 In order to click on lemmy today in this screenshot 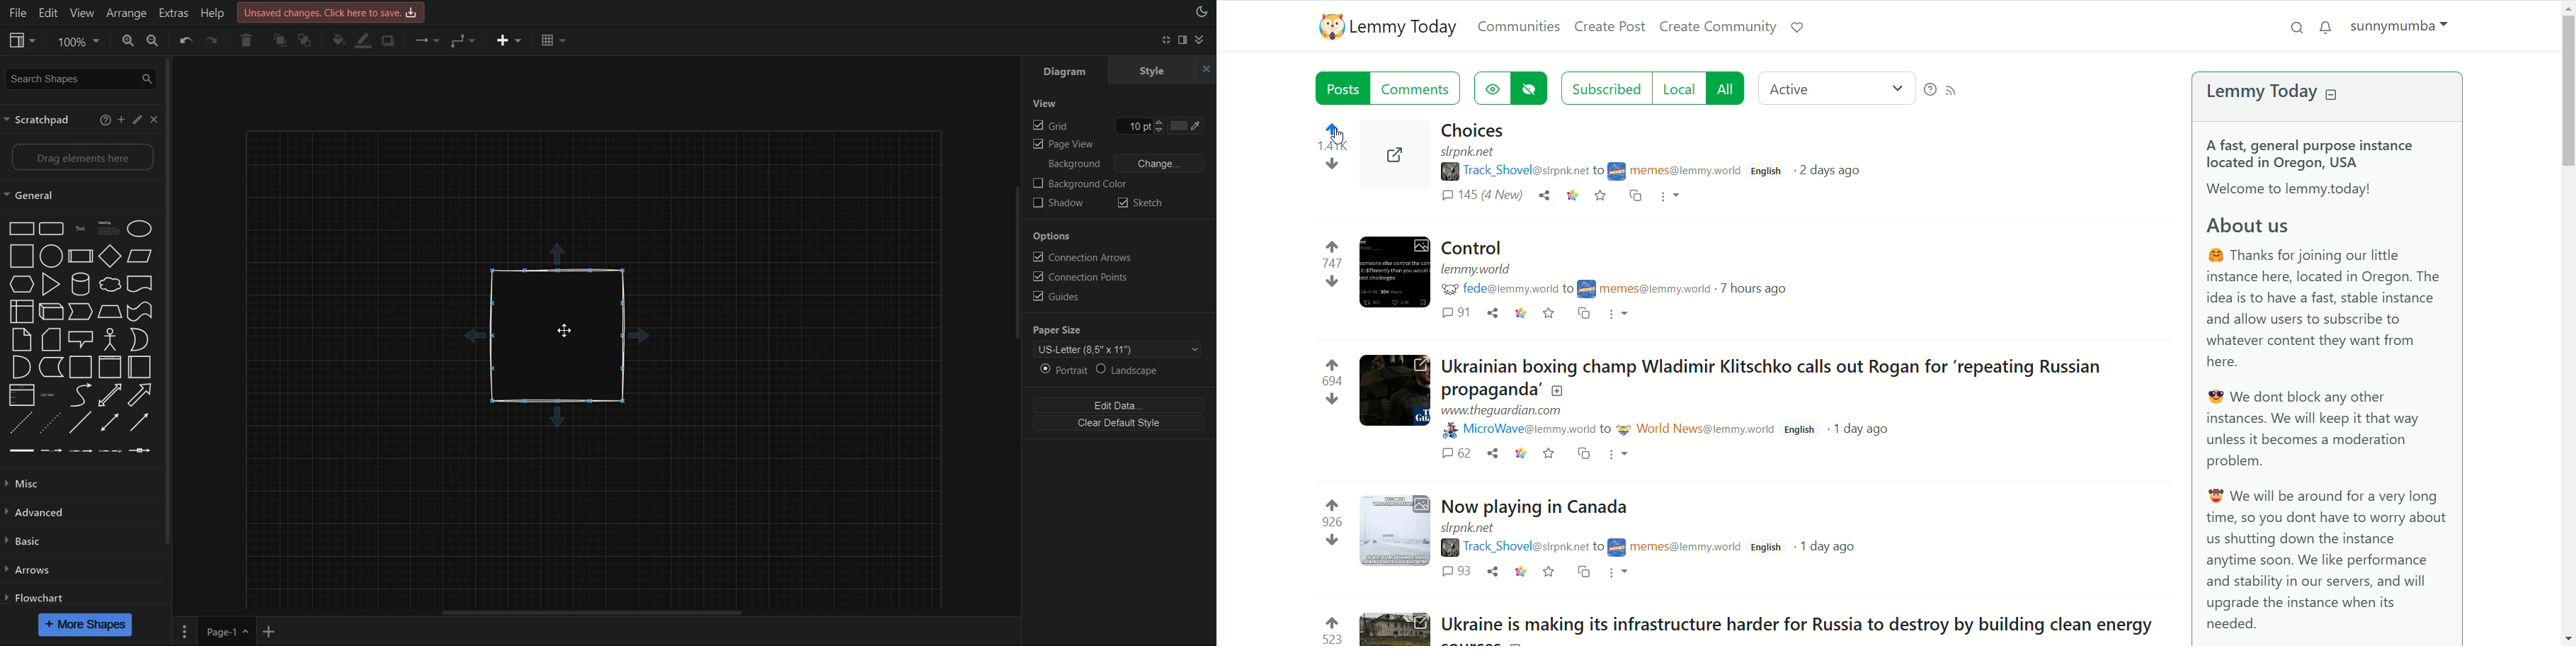, I will do `click(1406, 29)`.